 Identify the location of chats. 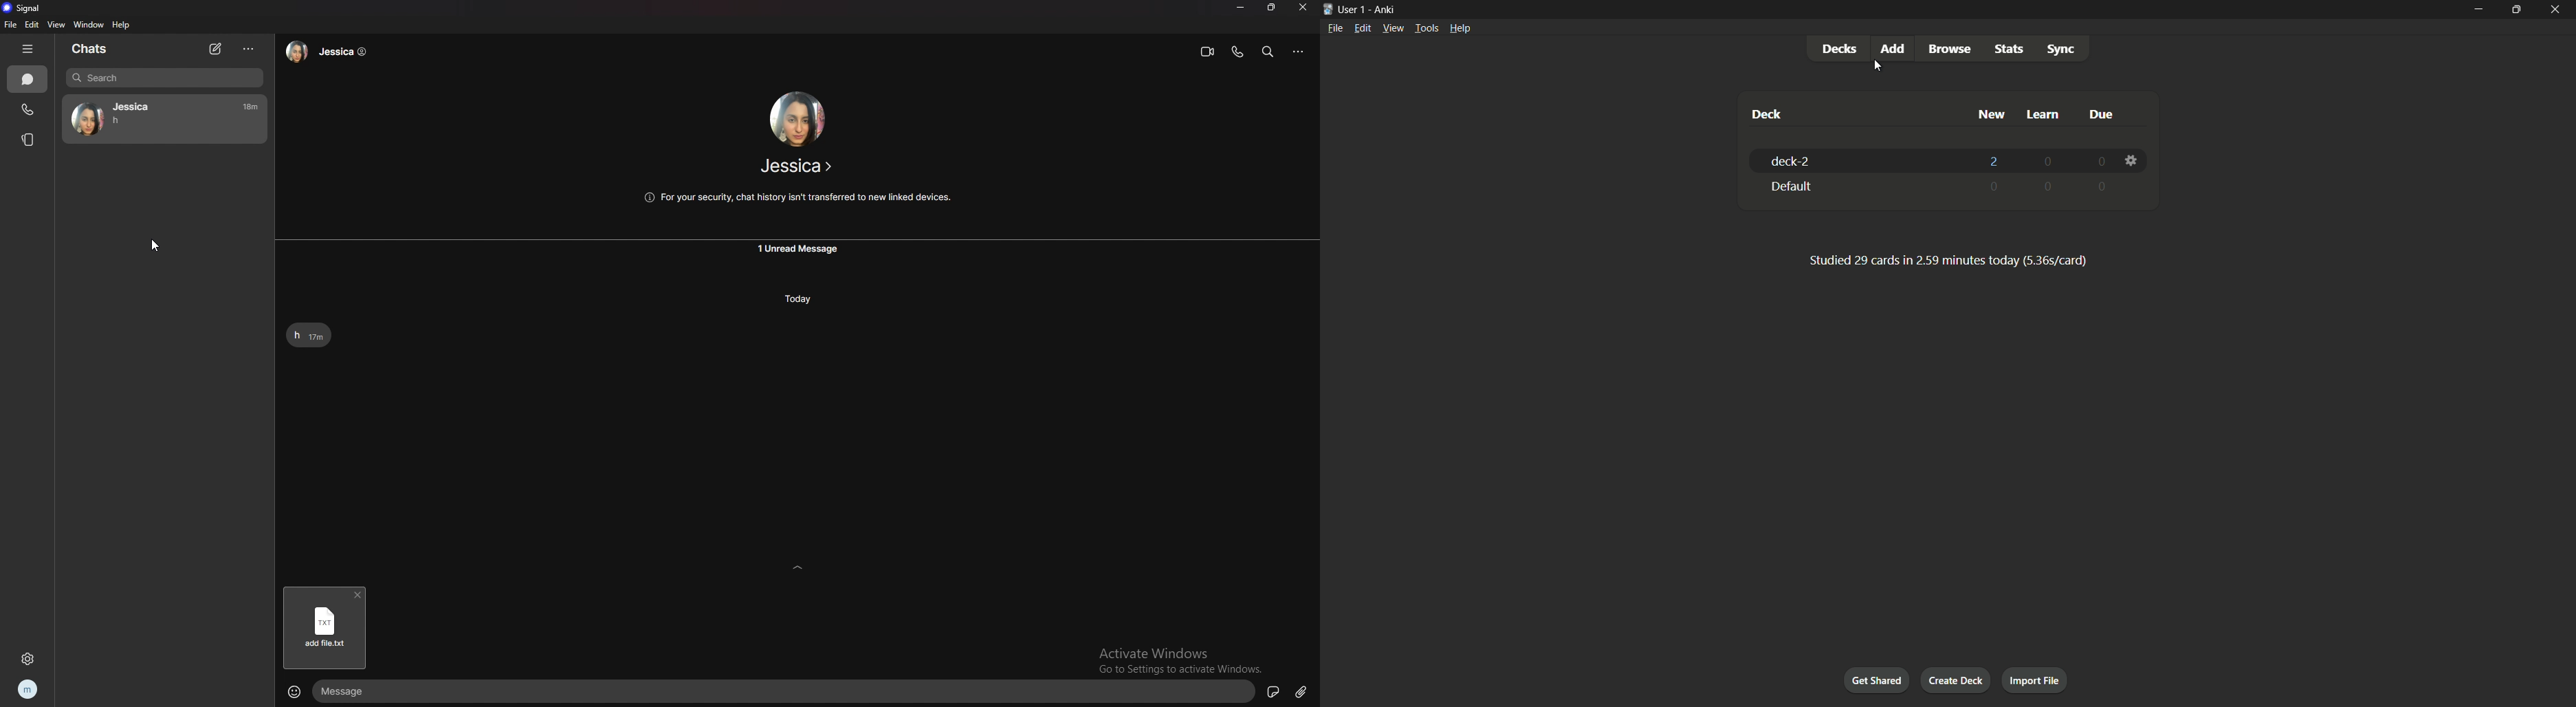
(28, 79).